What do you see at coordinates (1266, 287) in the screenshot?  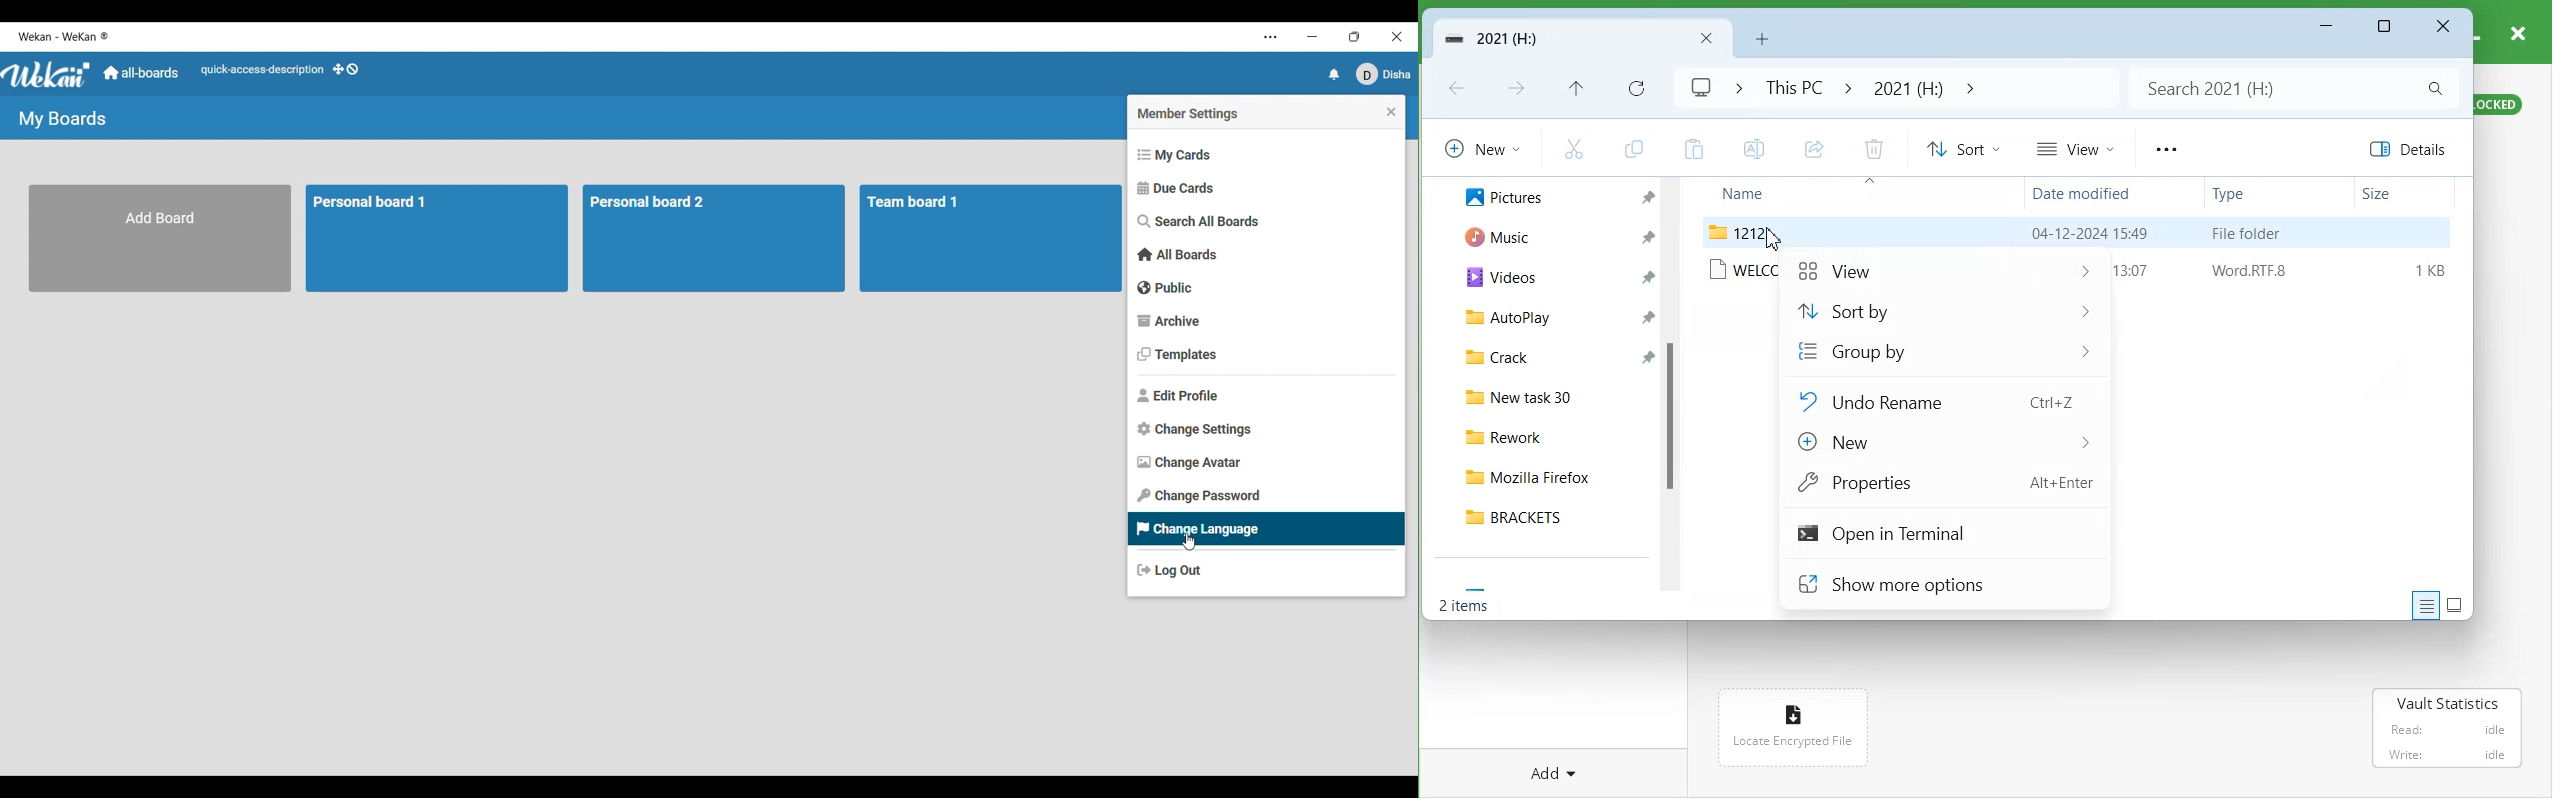 I see `Public` at bounding box center [1266, 287].